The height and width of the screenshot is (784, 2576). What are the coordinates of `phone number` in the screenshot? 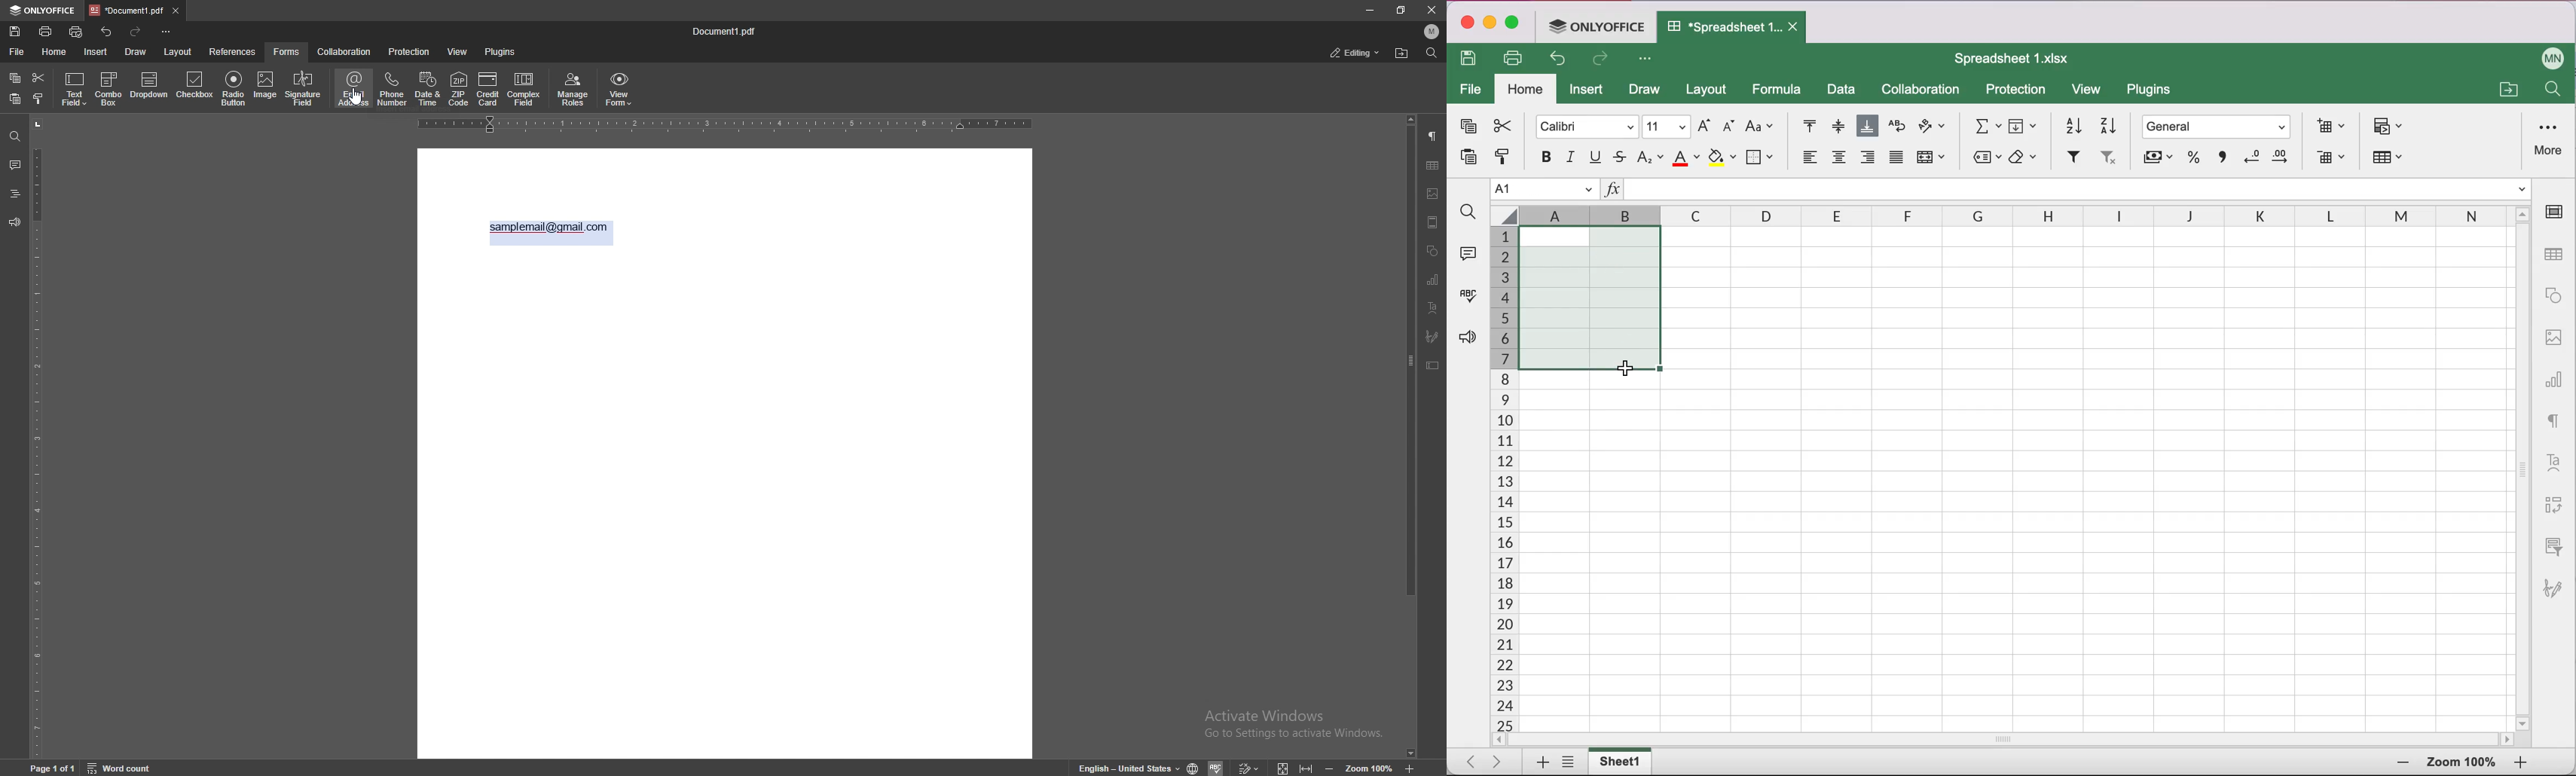 It's located at (393, 89).